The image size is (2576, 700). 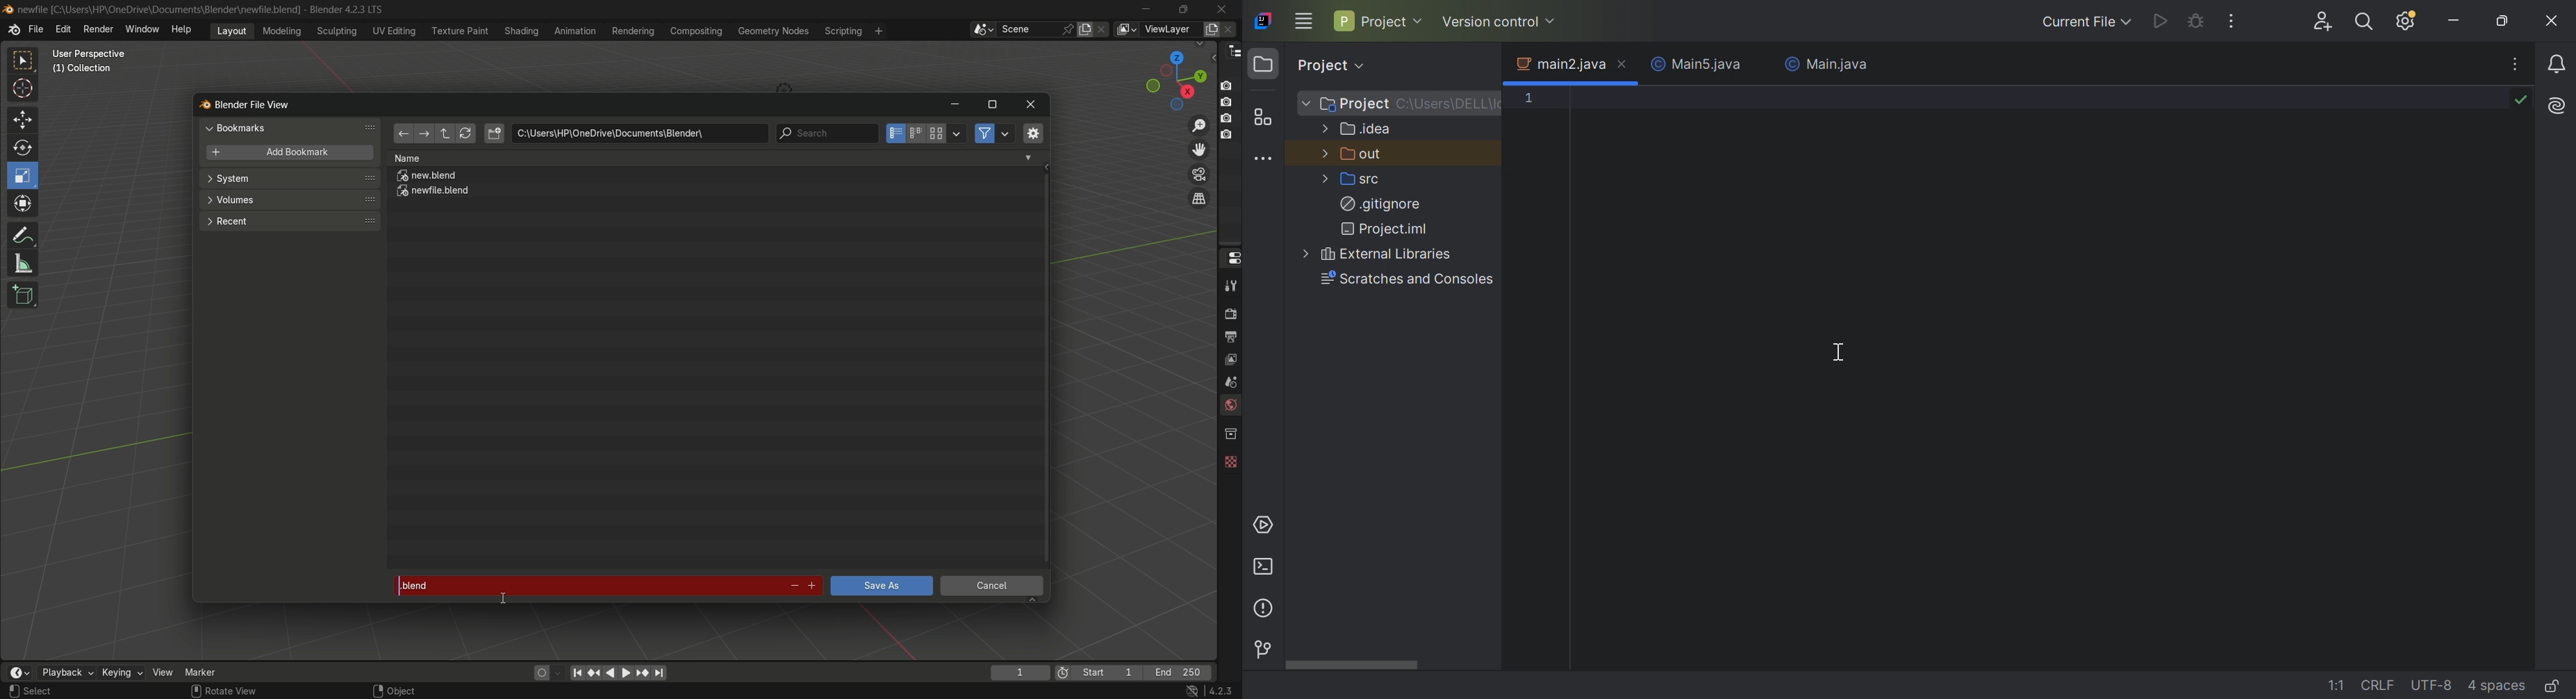 What do you see at coordinates (2195, 22) in the screenshot?
I see `Debug` at bounding box center [2195, 22].